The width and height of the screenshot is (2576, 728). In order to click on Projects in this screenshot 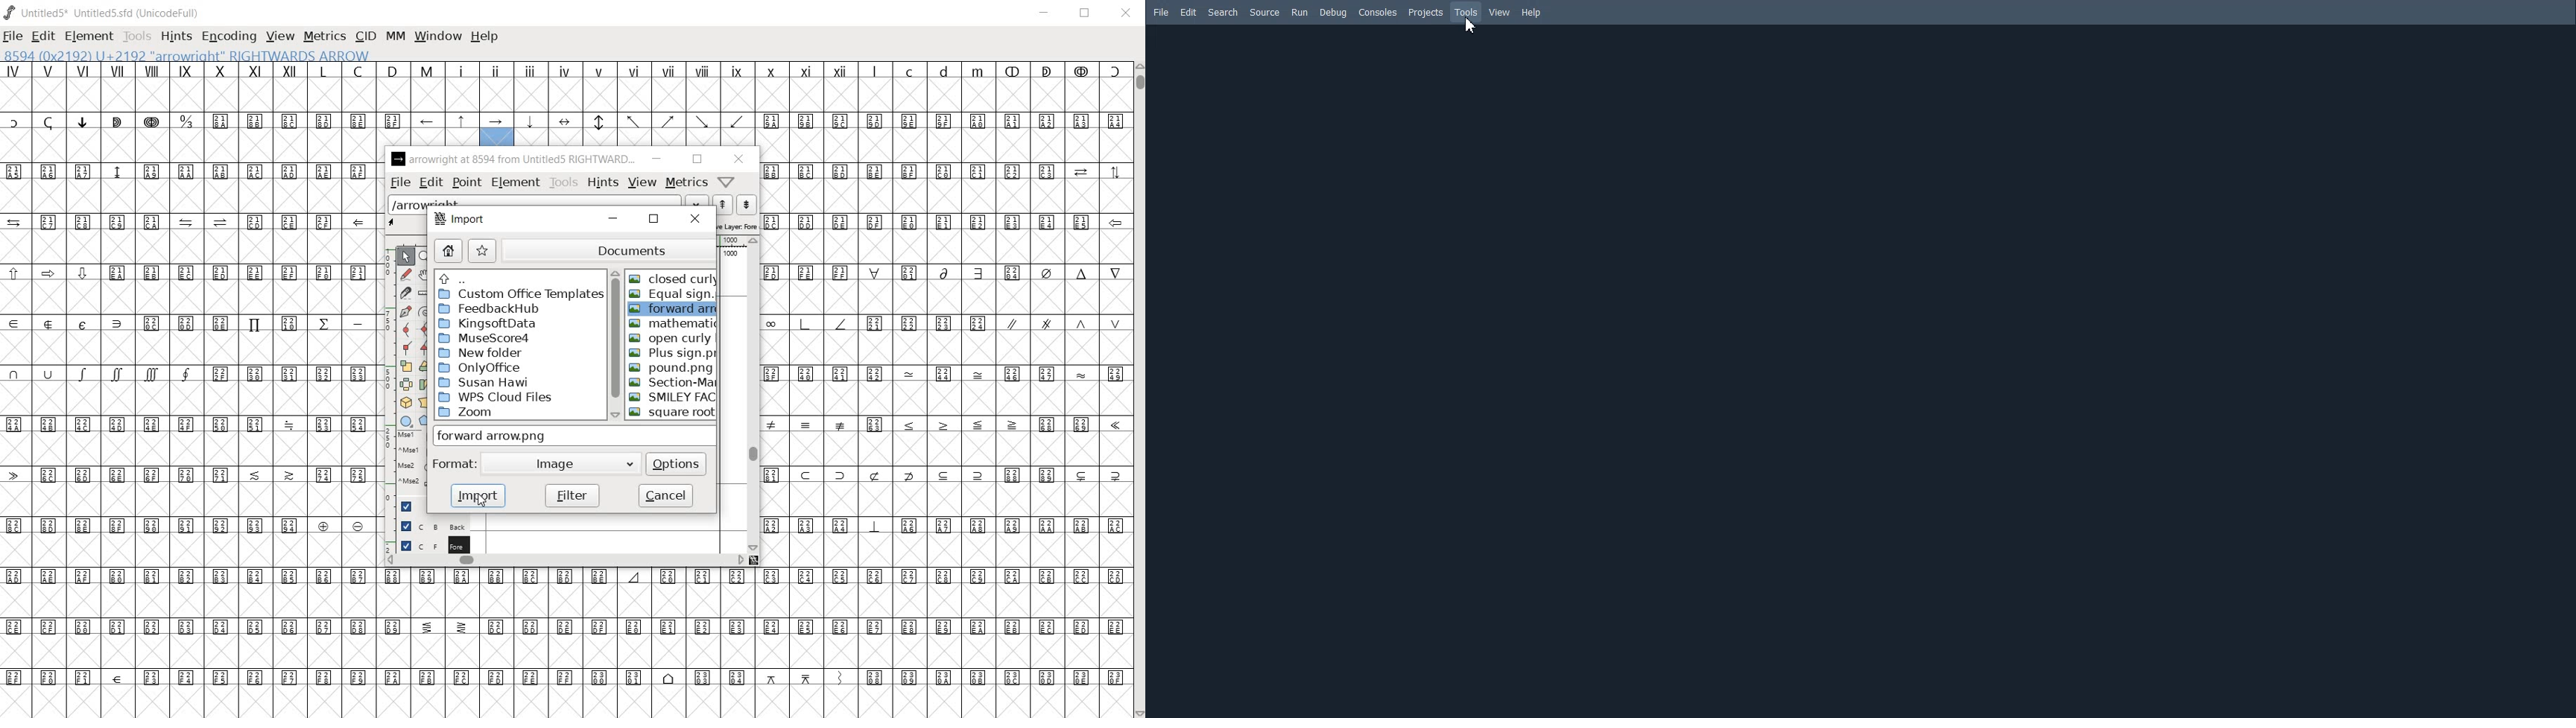, I will do `click(1425, 13)`.